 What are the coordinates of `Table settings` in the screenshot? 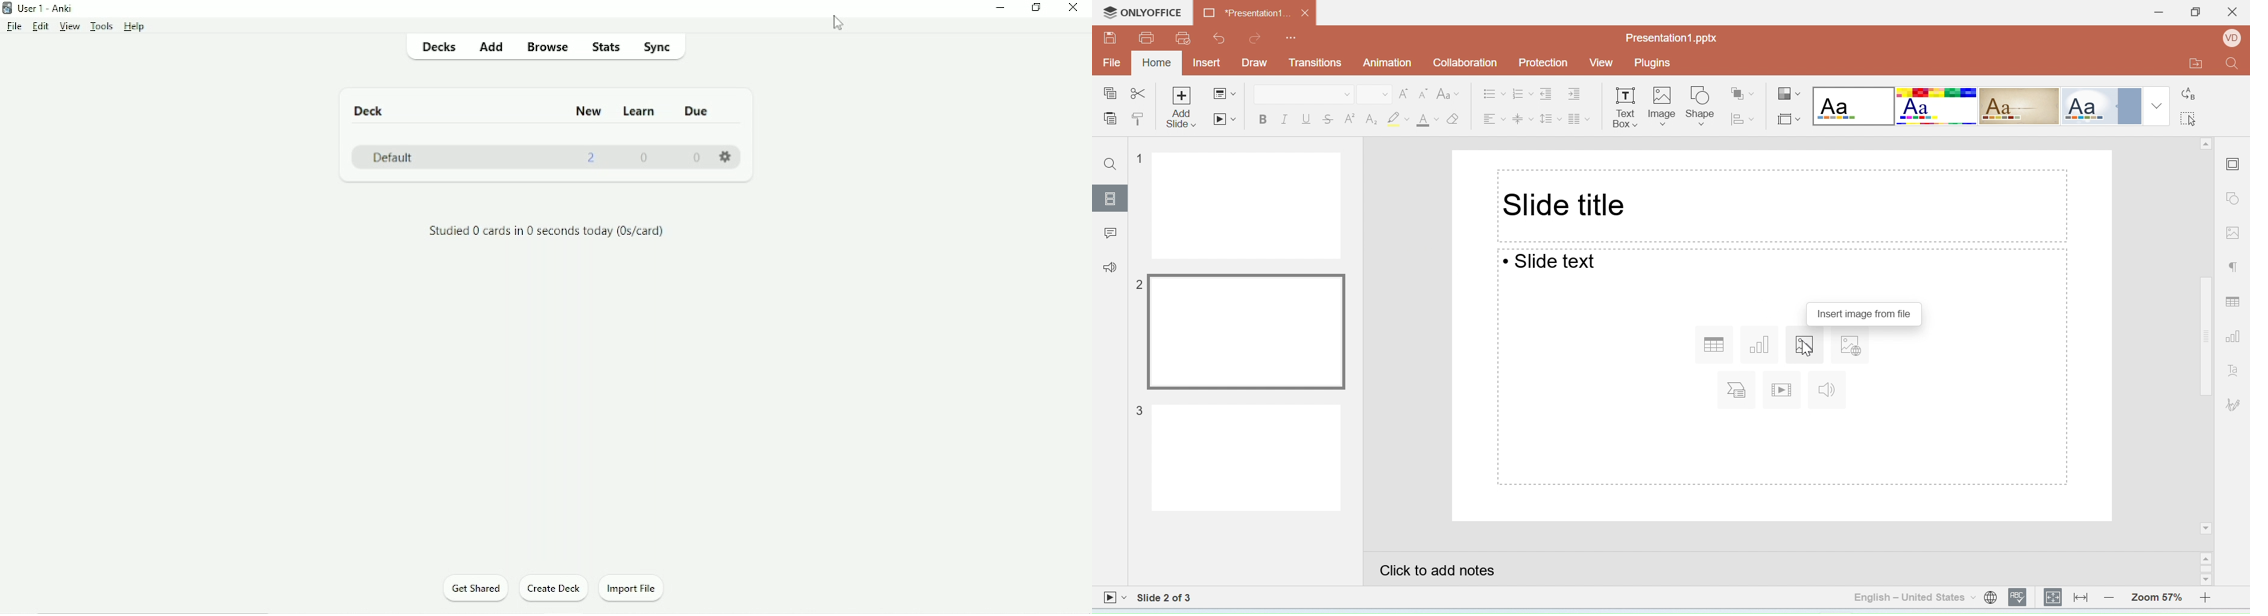 It's located at (2235, 299).